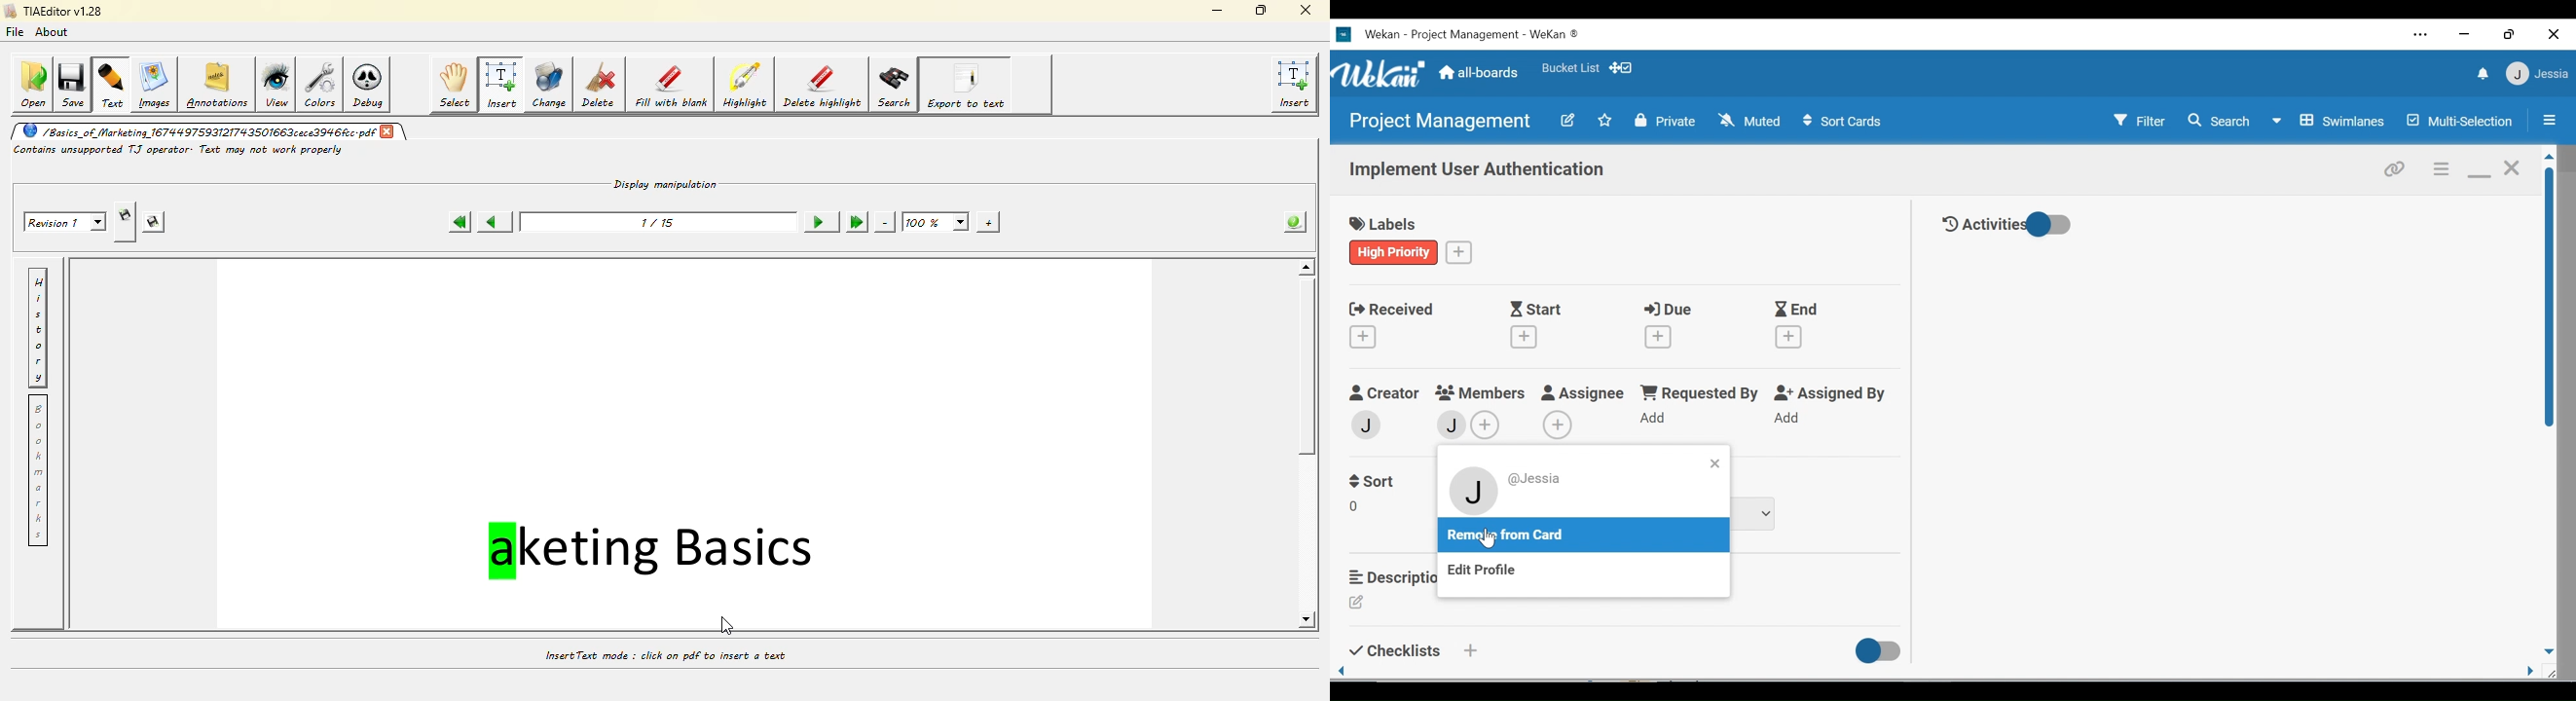 This screenshot has width=2576, height=728. What do you see at coordinates (1342, 672) in the screenshot?
I see `move left` at bounding box center [1342, 672].